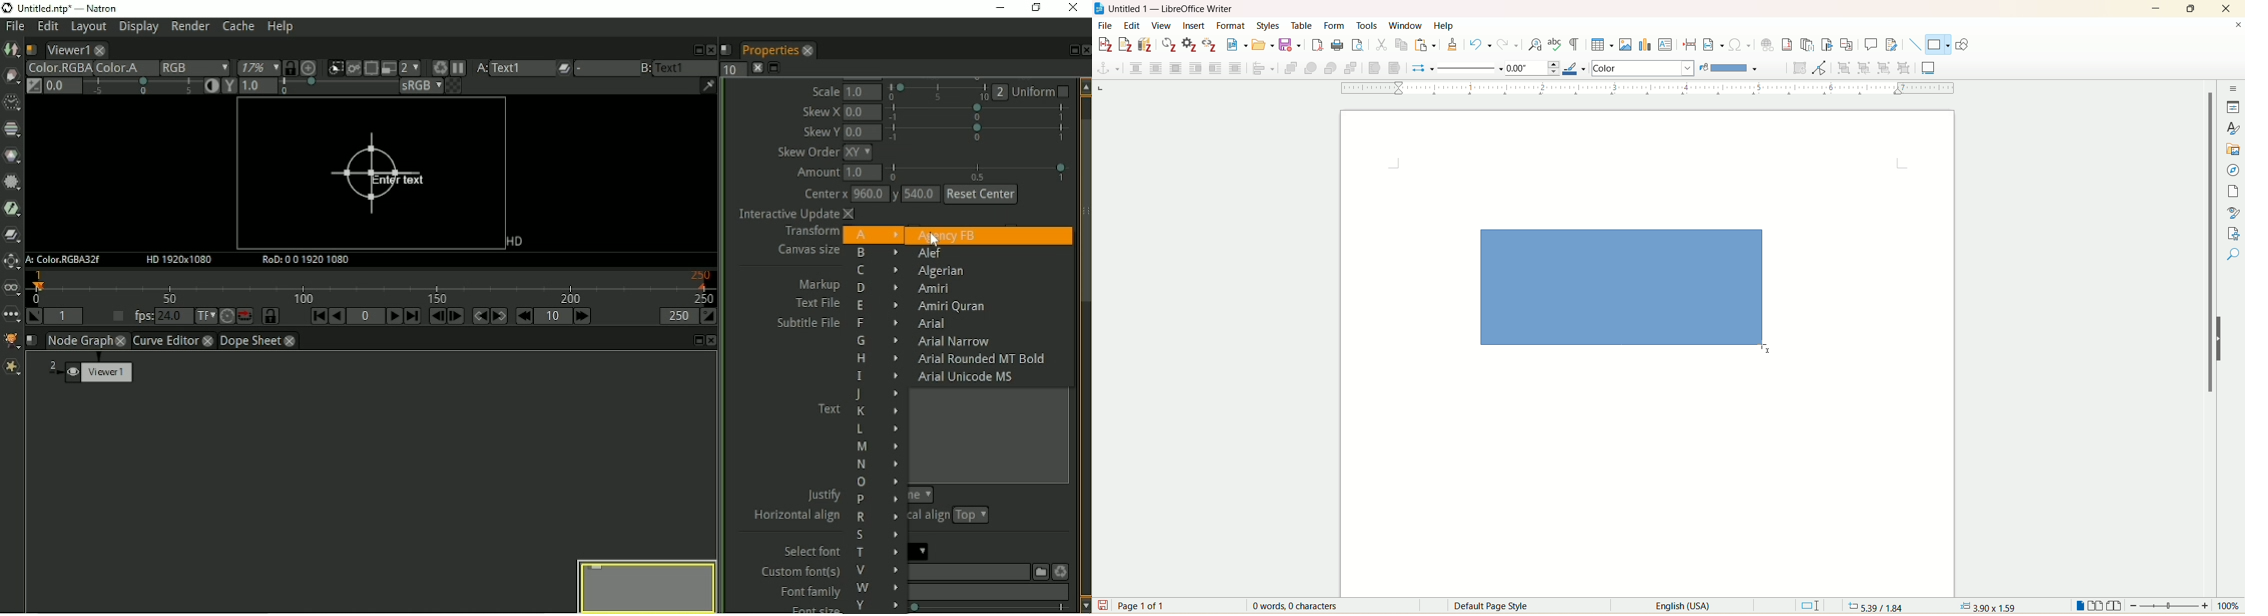 This screenshot has width=2268, height=616. I want to click on Vertical scrollbar, so click(1085, 345).